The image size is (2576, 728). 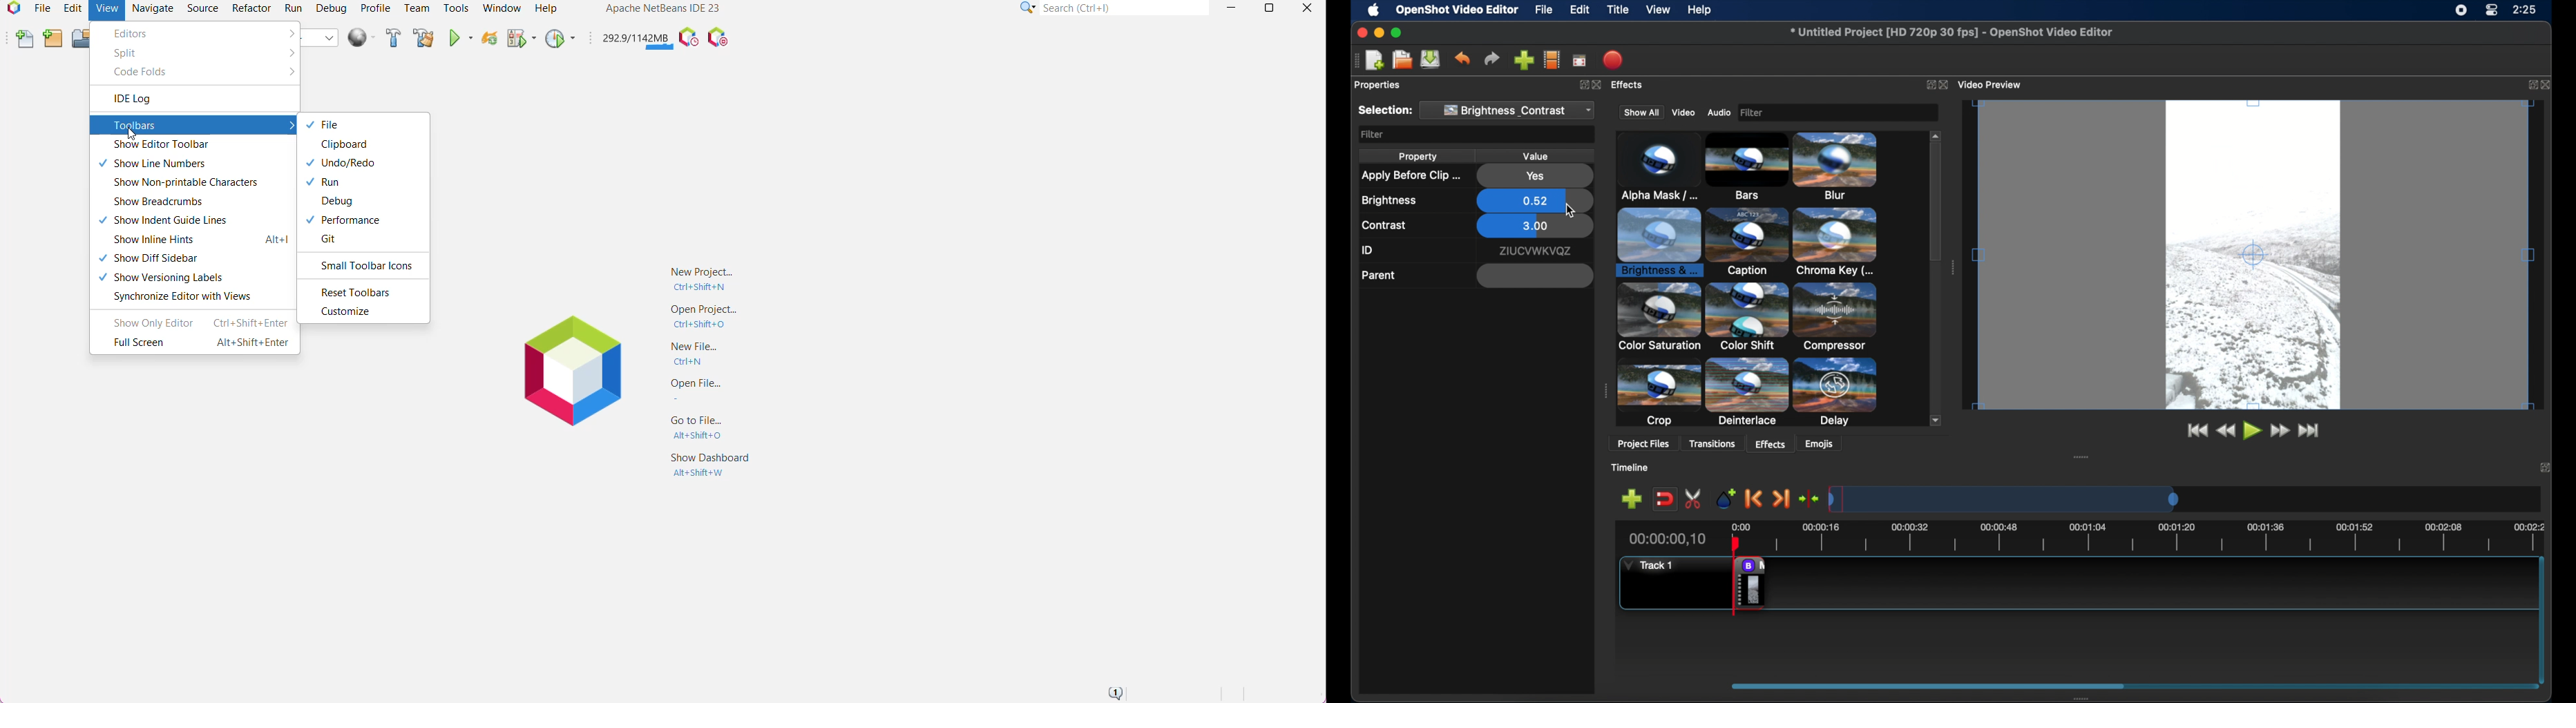 What do you see at coordinates (202, 8) in the screenshot?
I see `Source` at bounding box center [202, 8].